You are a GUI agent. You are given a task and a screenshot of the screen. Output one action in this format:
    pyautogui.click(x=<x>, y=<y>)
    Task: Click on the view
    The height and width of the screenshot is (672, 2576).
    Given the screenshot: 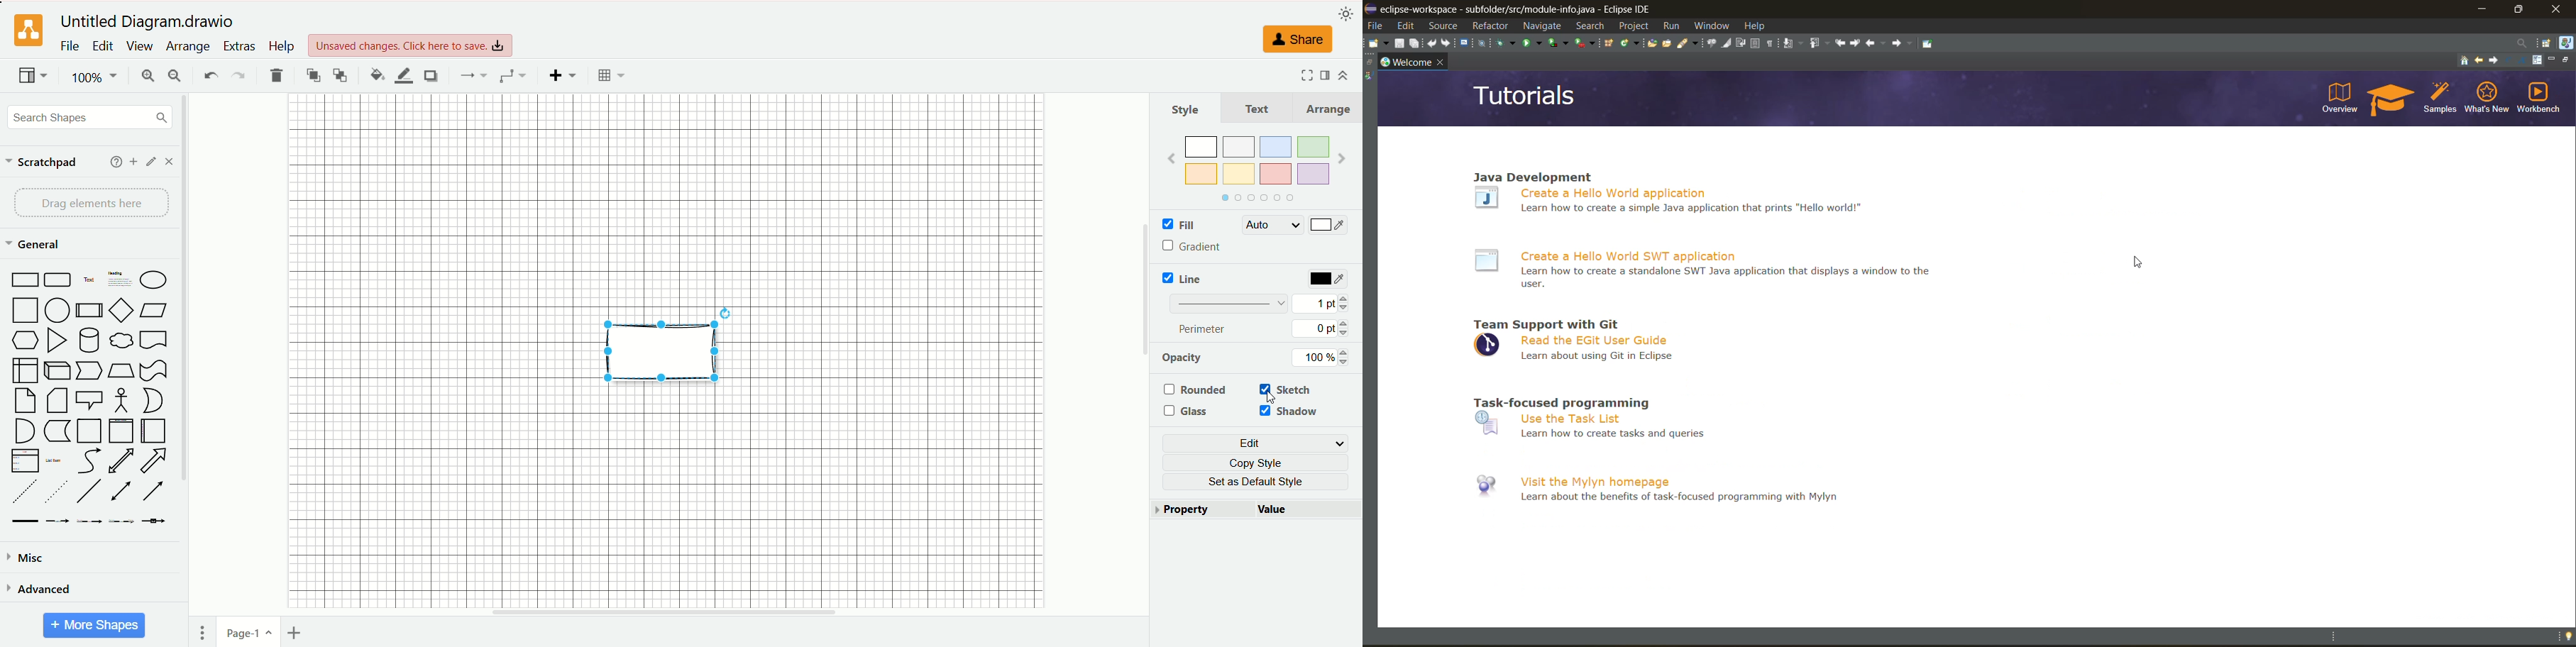 What is the action you would take?
    pyautogui.click(x=138, y=46)
    